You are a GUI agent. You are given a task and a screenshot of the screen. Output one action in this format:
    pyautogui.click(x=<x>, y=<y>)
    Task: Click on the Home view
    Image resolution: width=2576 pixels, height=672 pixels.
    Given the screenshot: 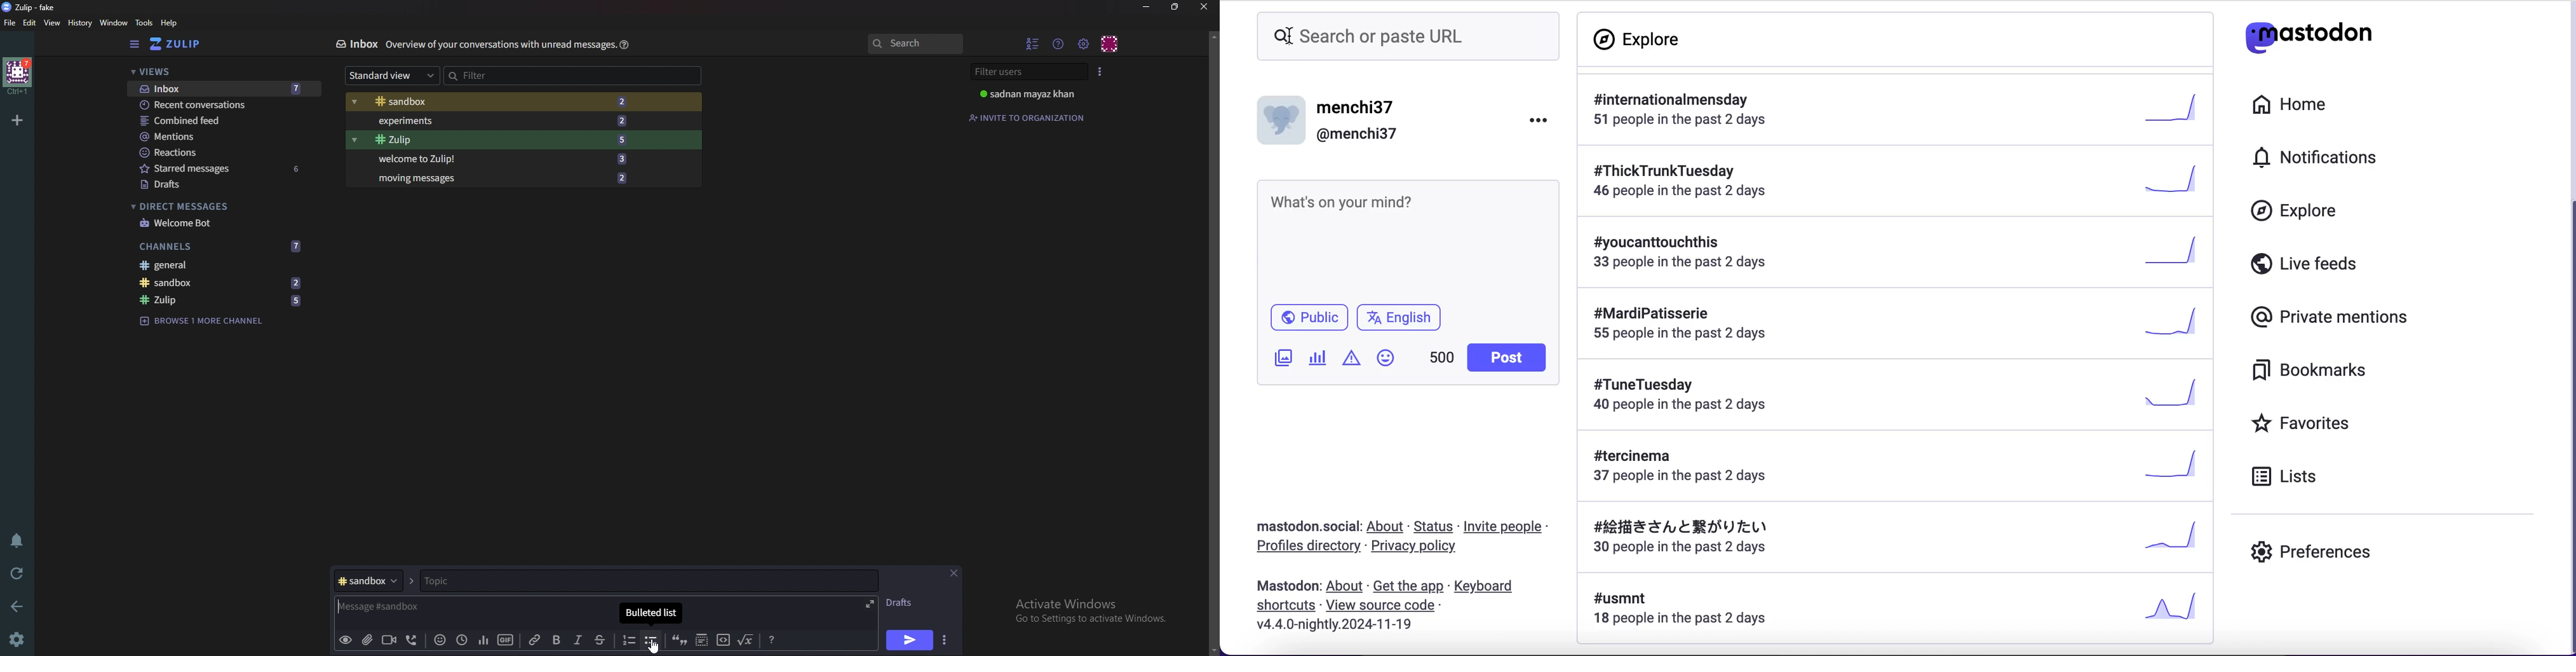 What is the action you would take?
    pyautogui.click(x=184, y=44)
    